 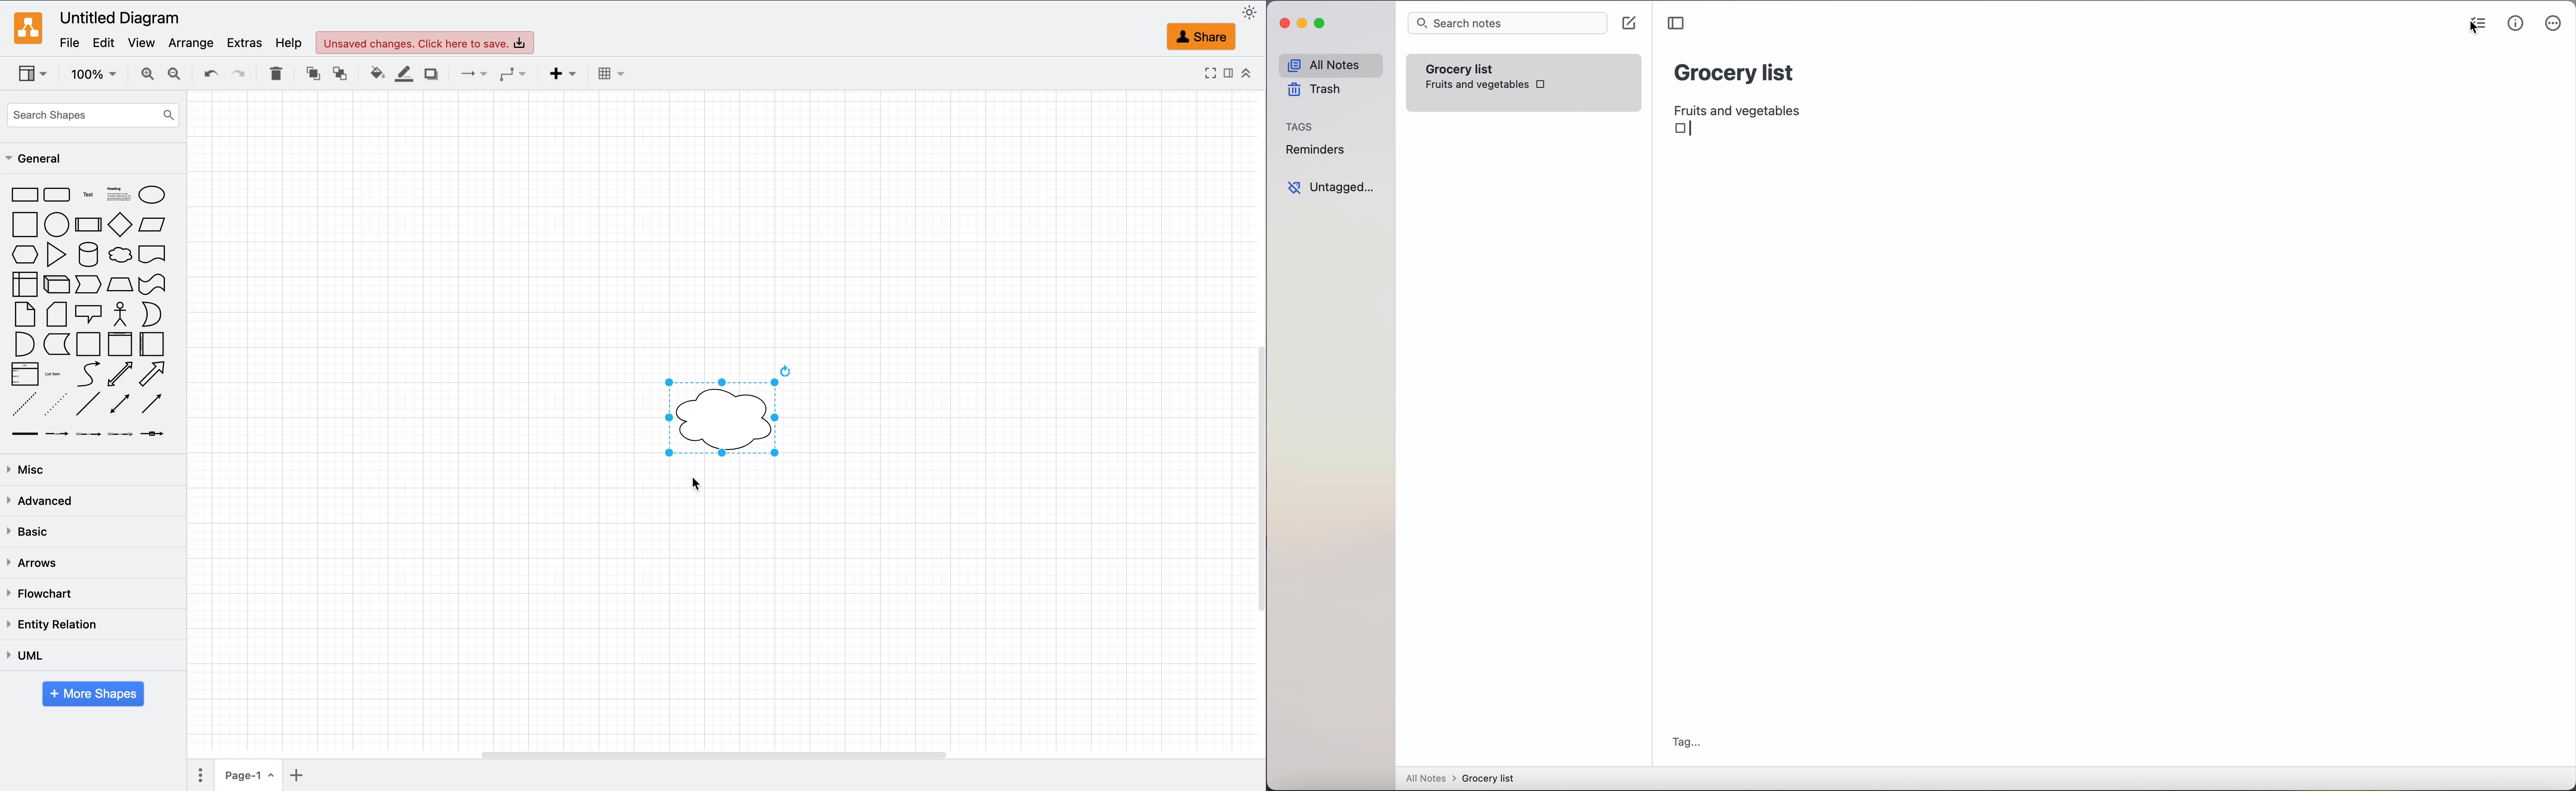 I want to click on curve, so click(x=86, y=375).